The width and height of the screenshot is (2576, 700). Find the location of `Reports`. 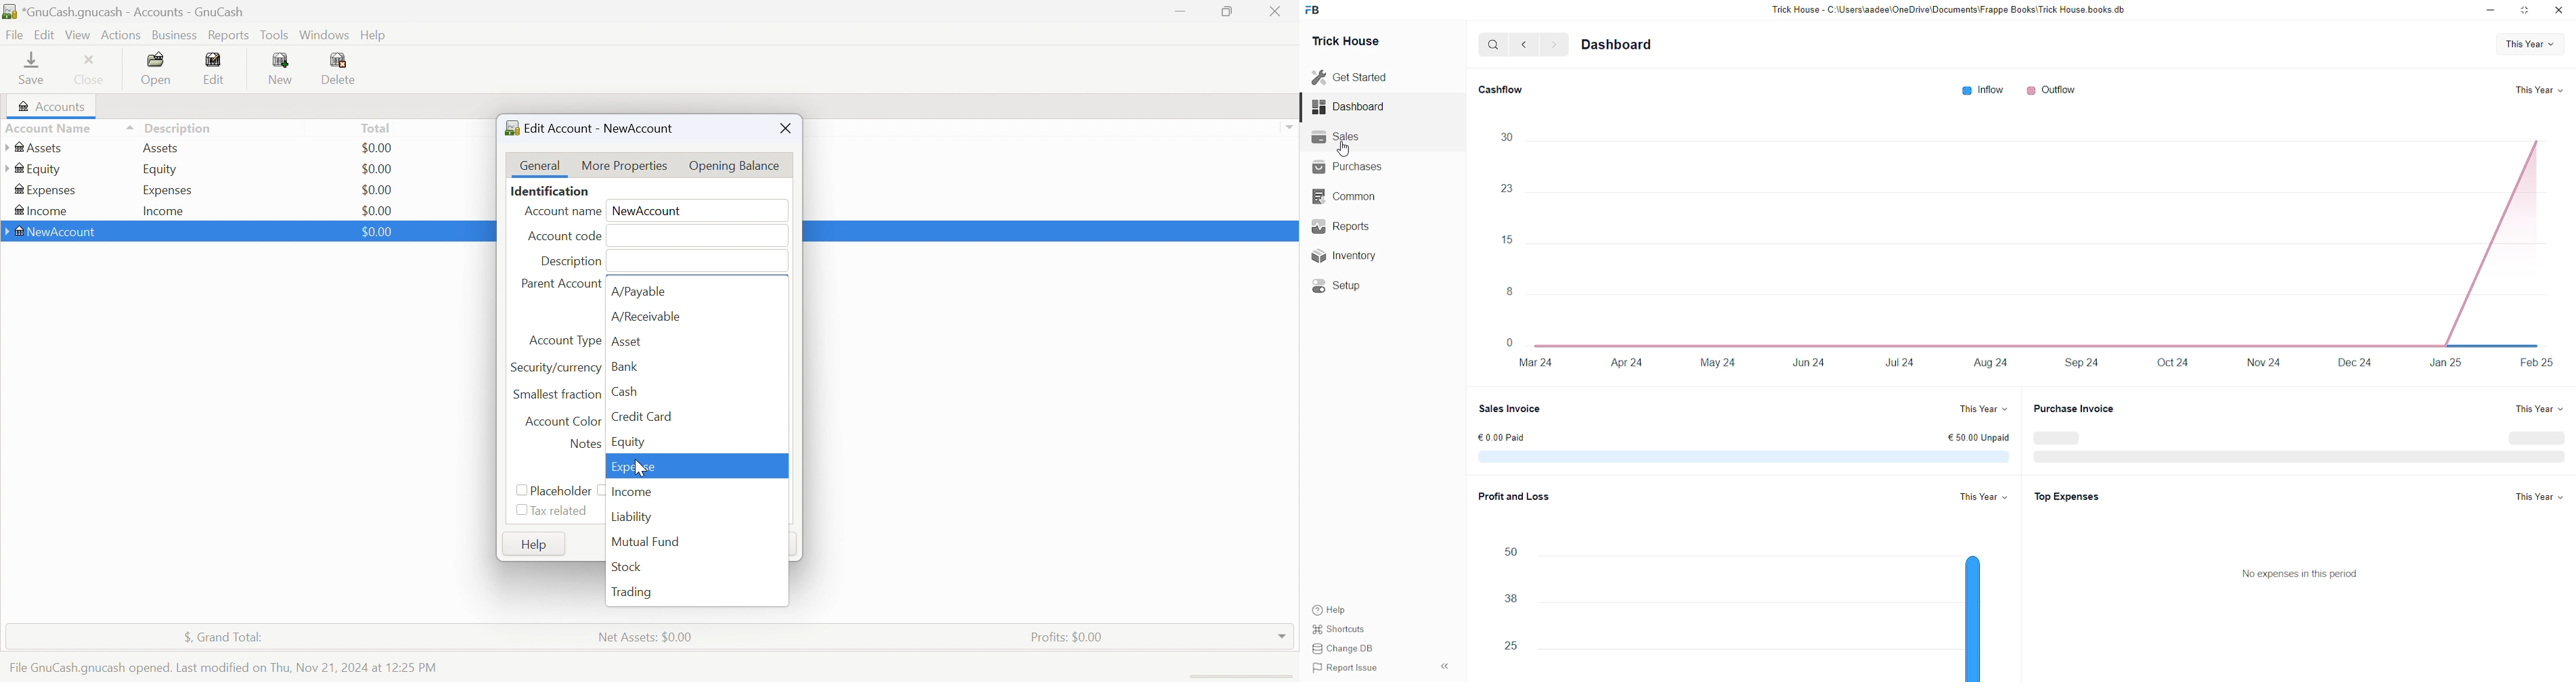

Reports is located at coordinates (228, 36).